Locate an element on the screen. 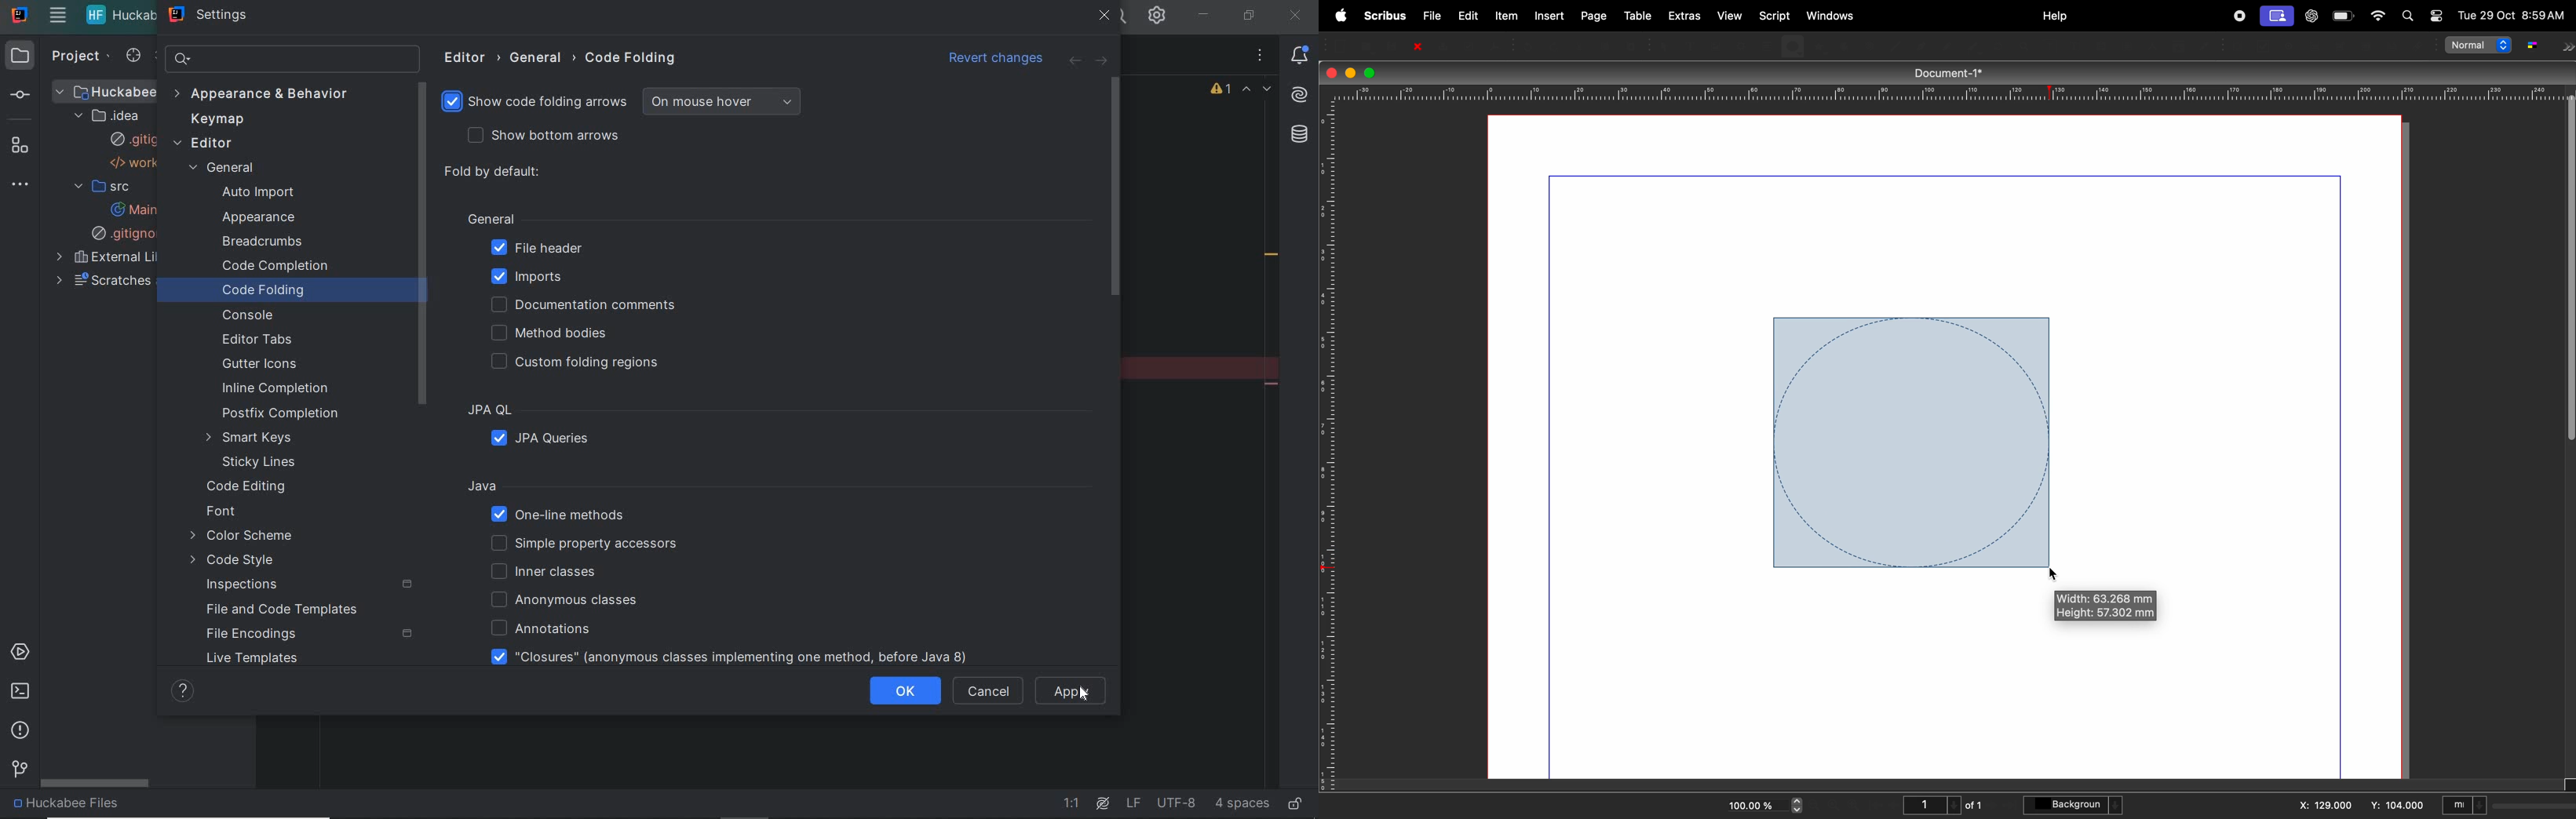  file header is located at coordinates (535, 248).